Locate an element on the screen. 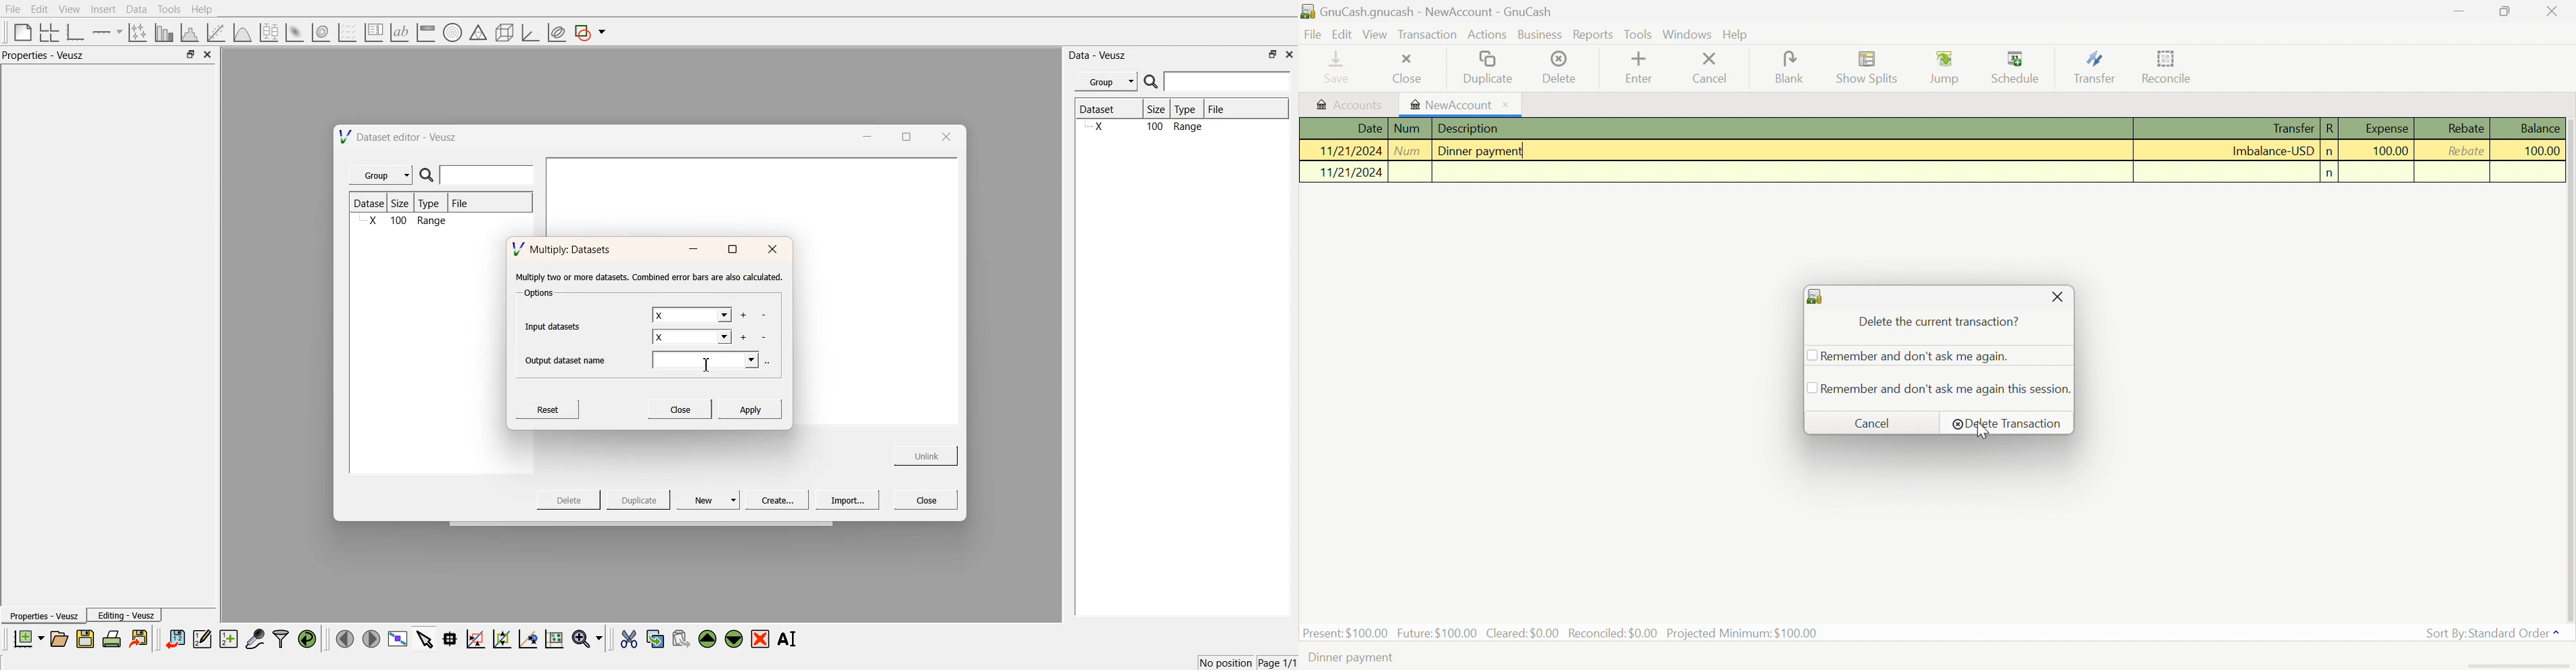  11/21/2024 is located at coordinates (1353, 151).